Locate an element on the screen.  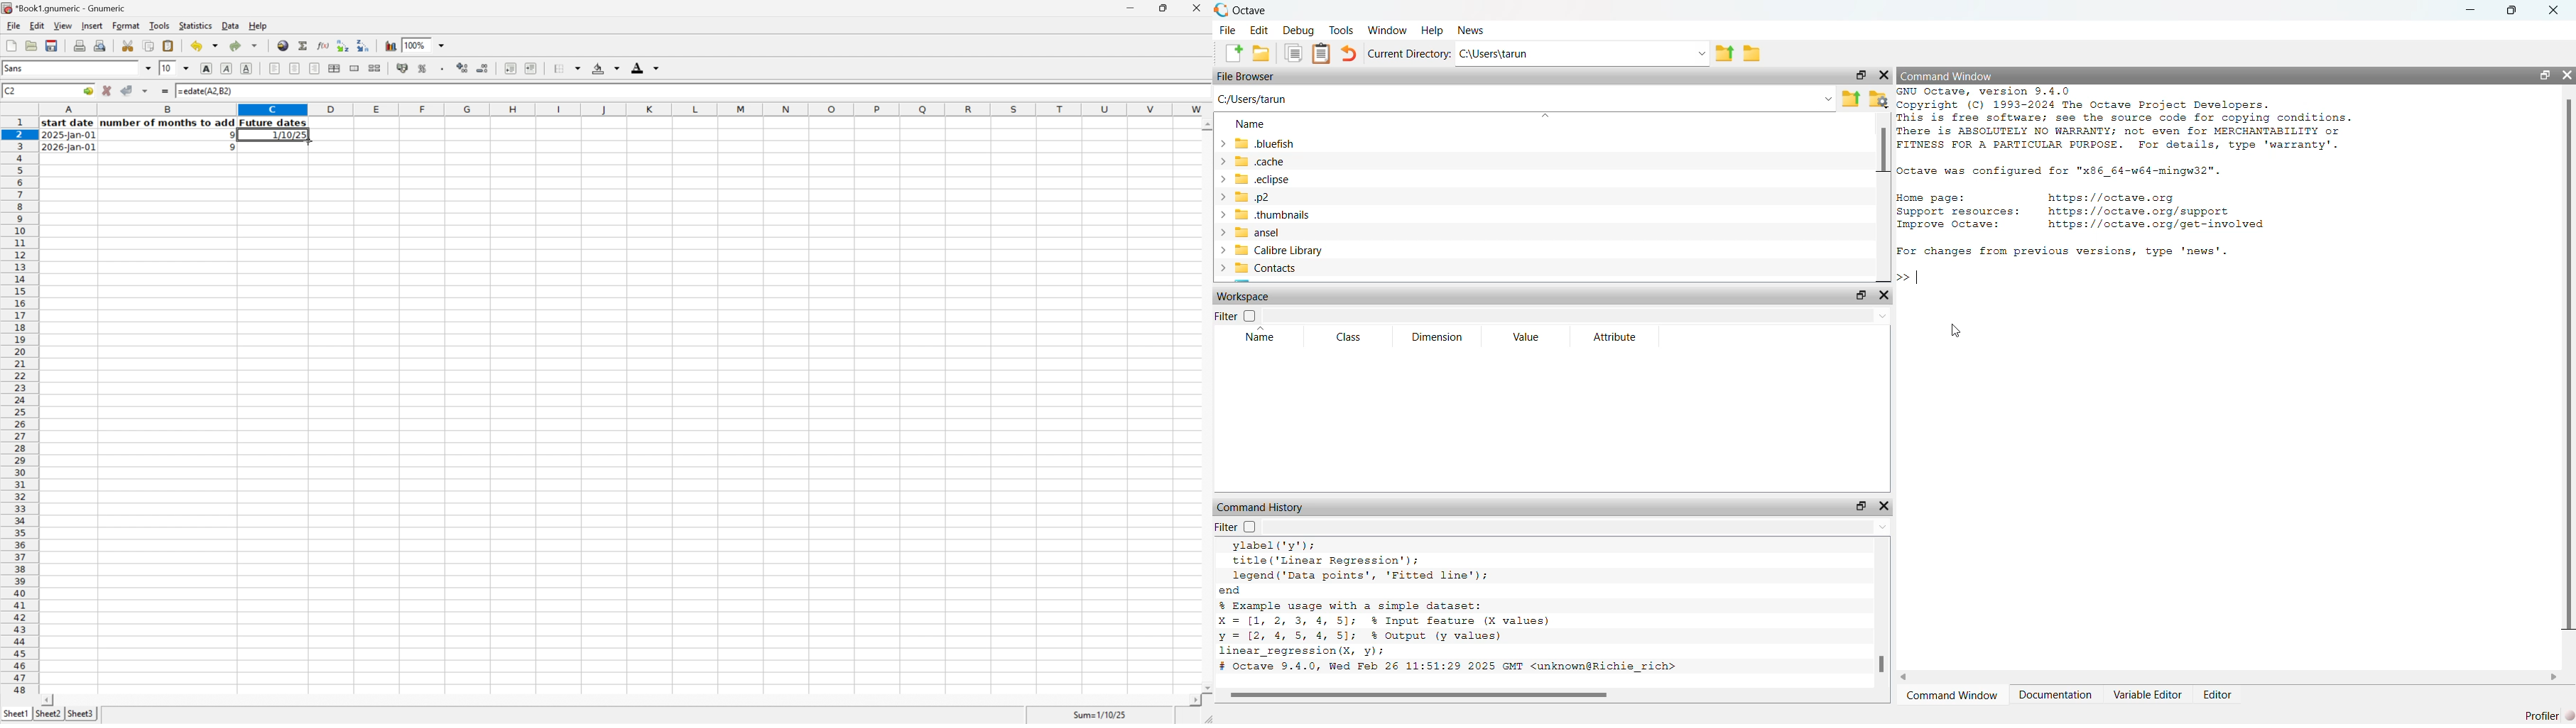
Sum in current cell is located at coordinates (303, 45).